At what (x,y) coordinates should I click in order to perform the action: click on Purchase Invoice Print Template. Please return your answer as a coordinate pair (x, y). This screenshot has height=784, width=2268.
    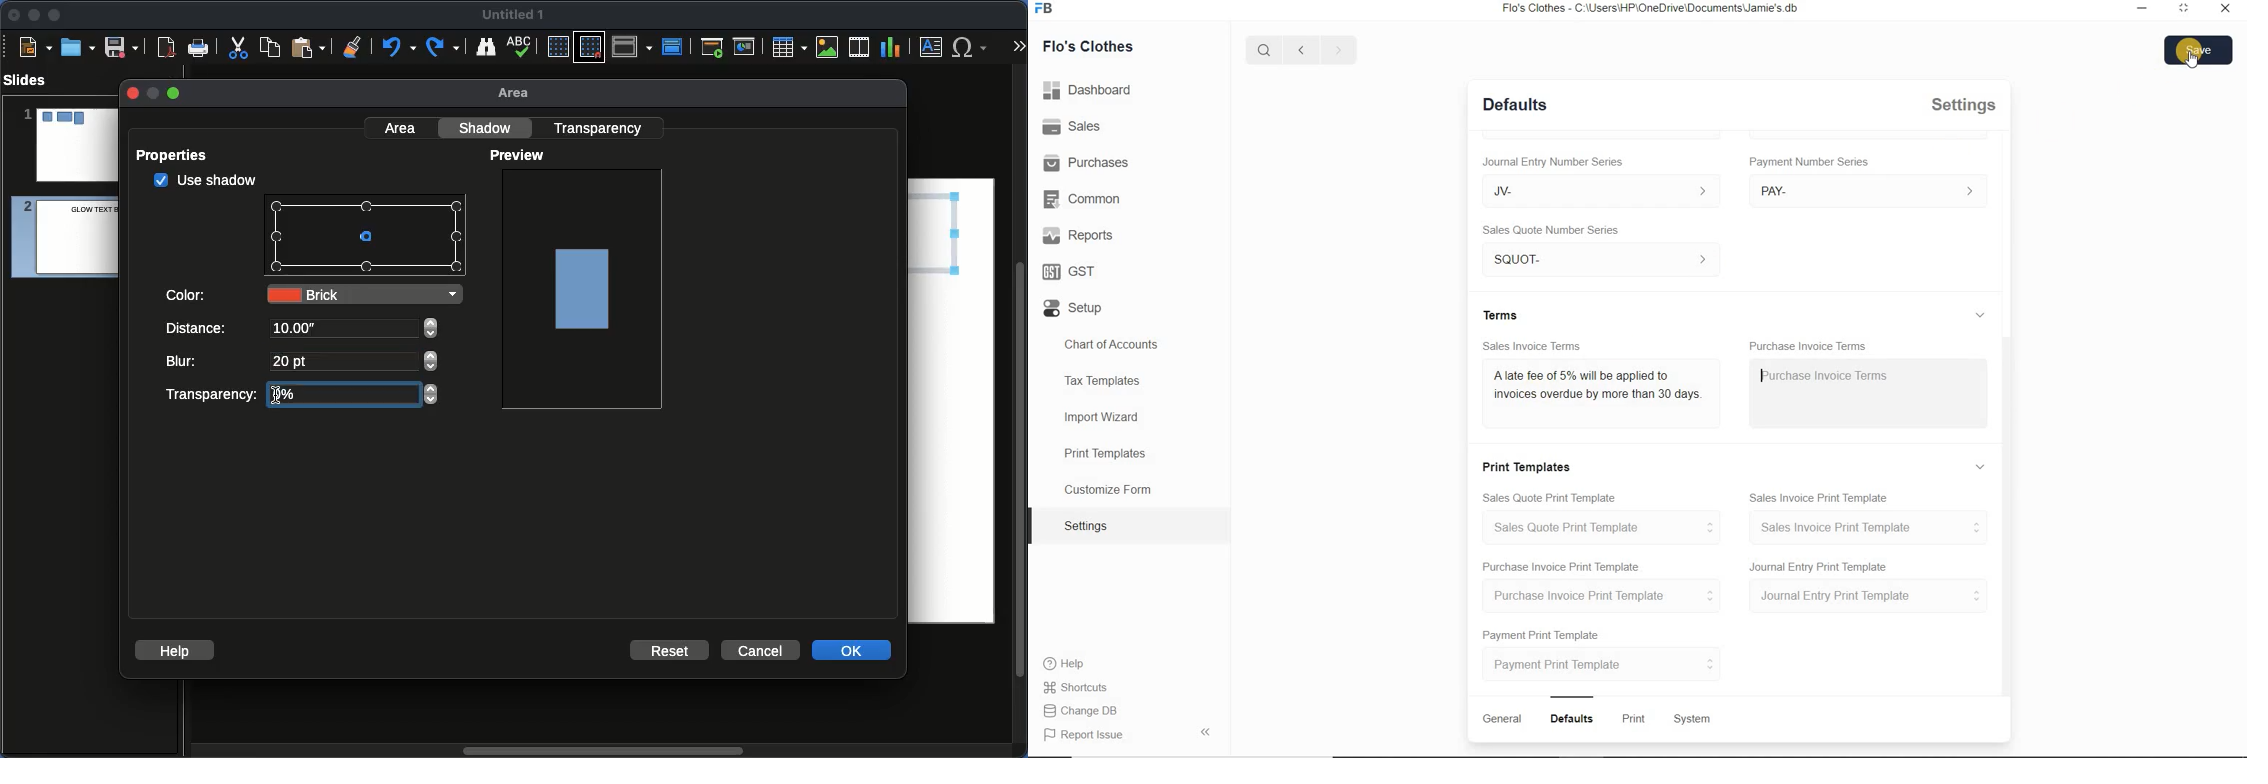
    Looking at the image, I should click on (1561, 566).